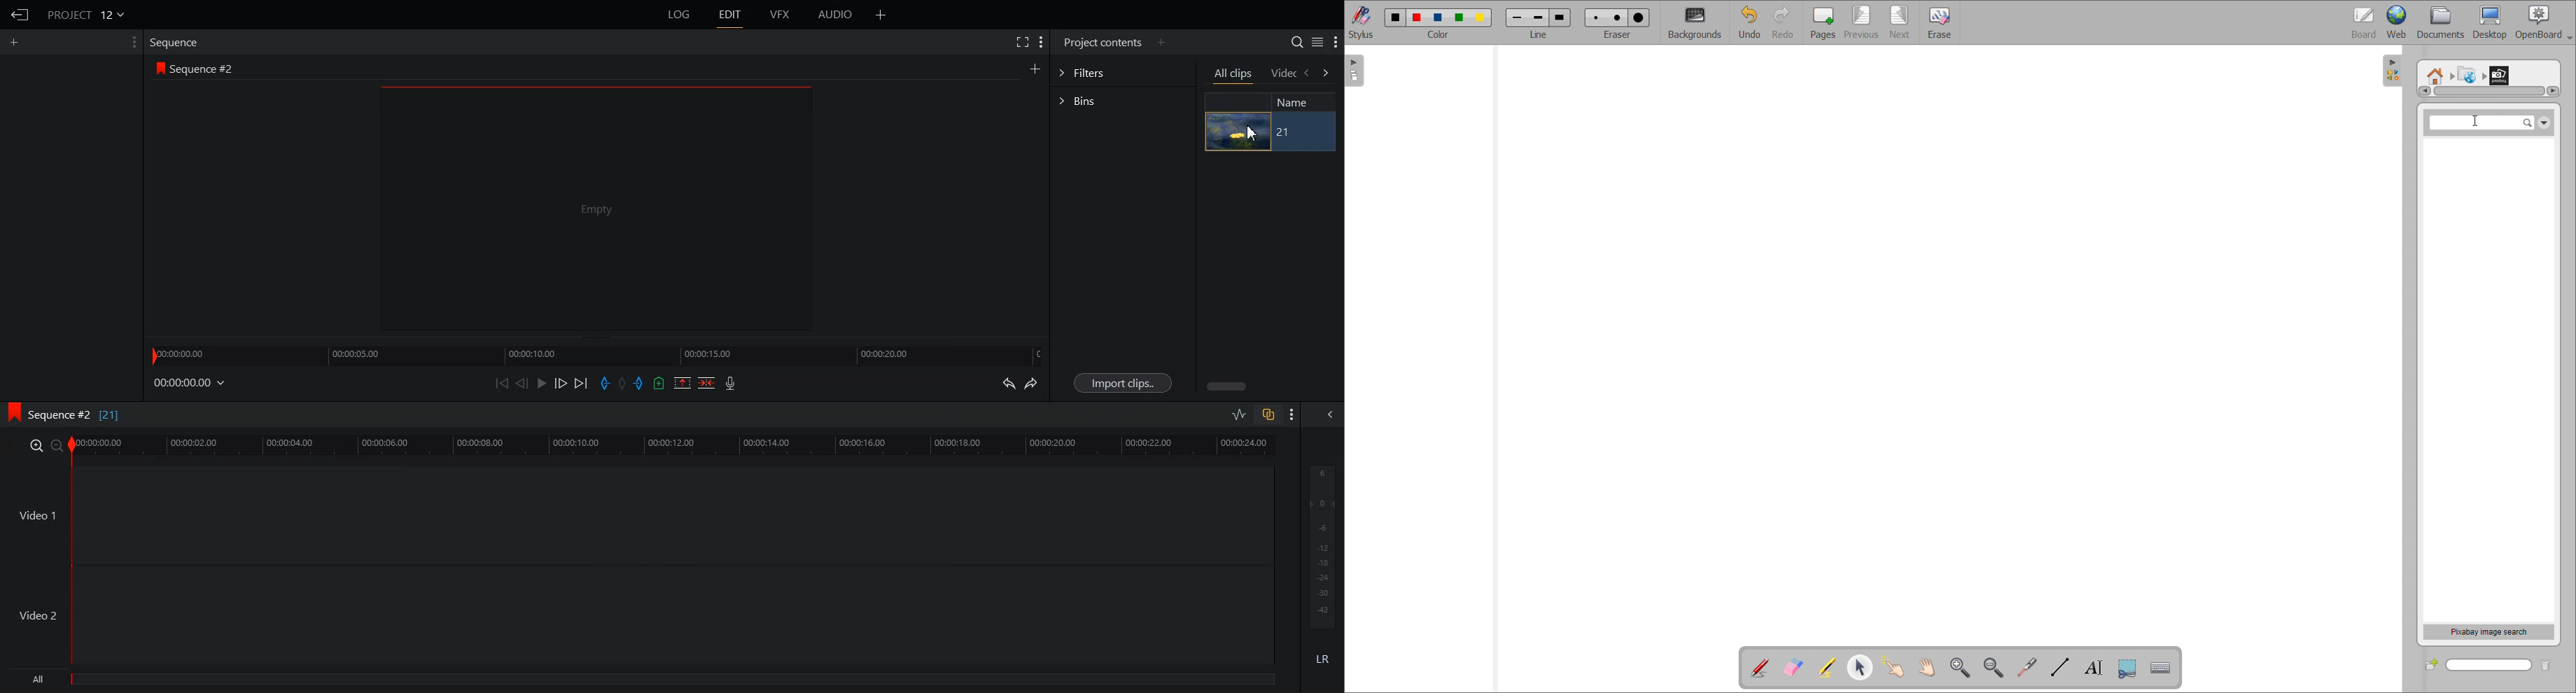  Describe the element at coordinates (2489, 665) in the screenshot. I see `search` at that location.